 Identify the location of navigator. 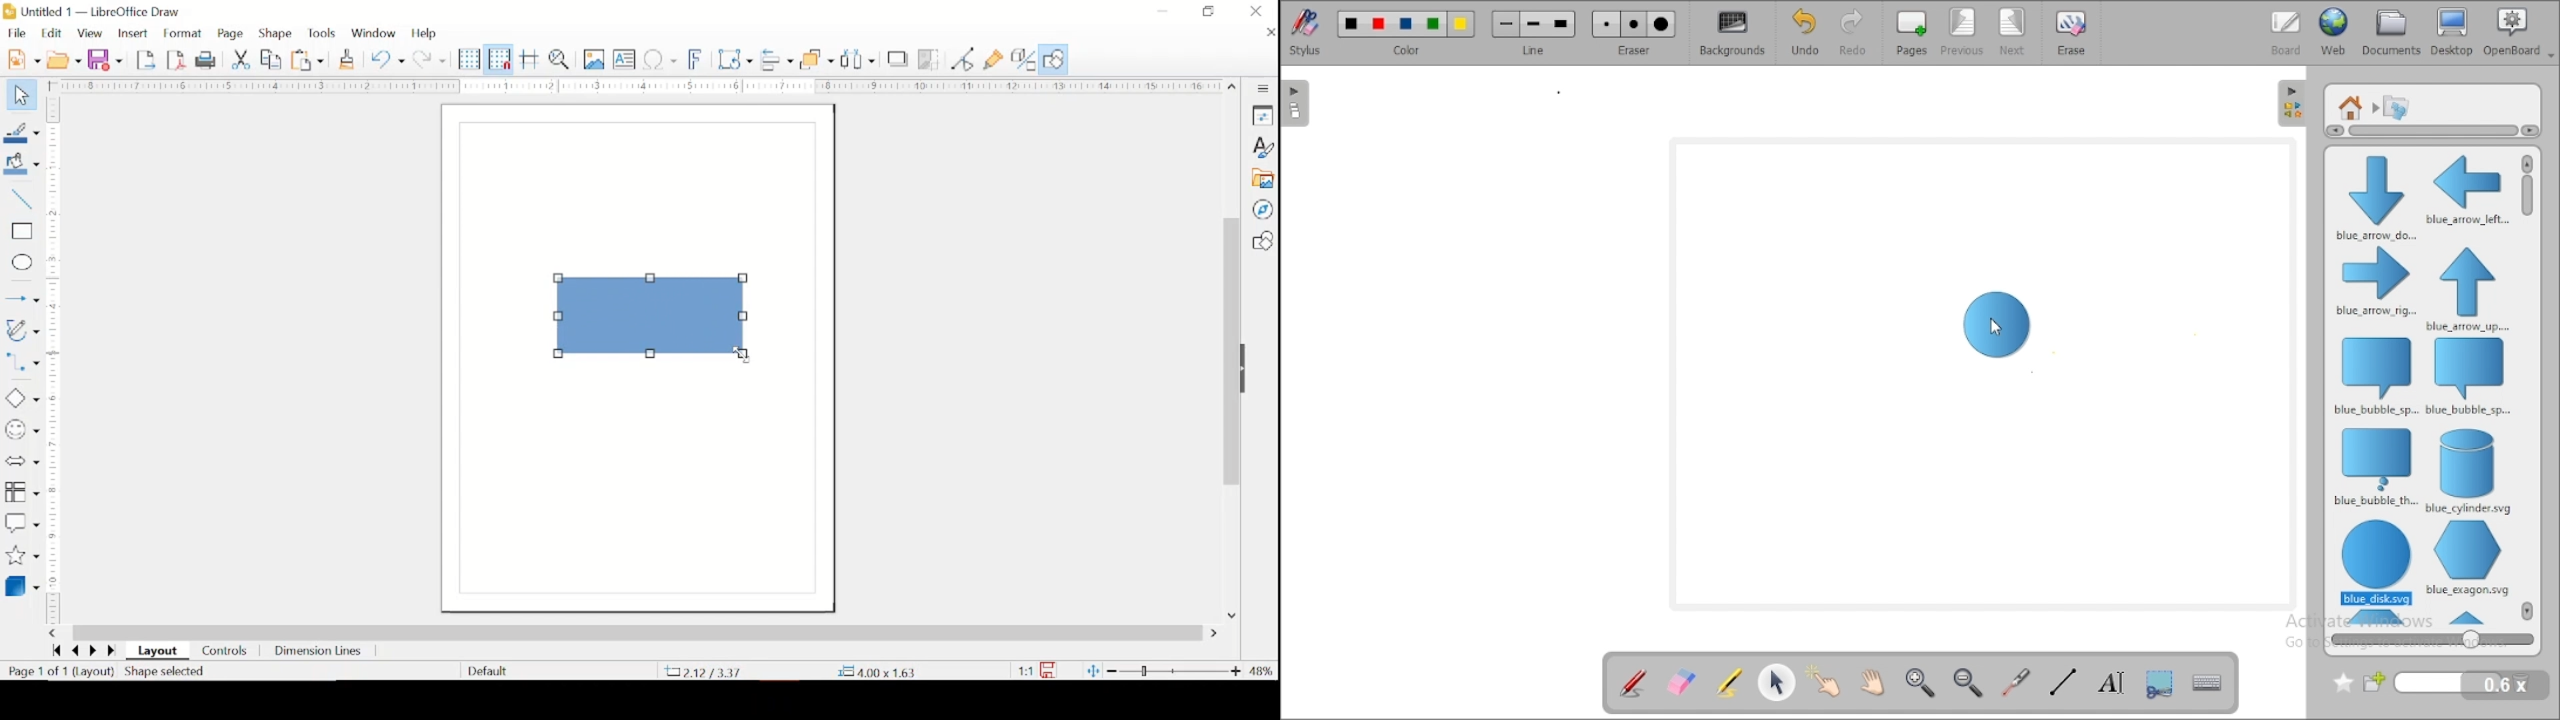
(1262, 209).